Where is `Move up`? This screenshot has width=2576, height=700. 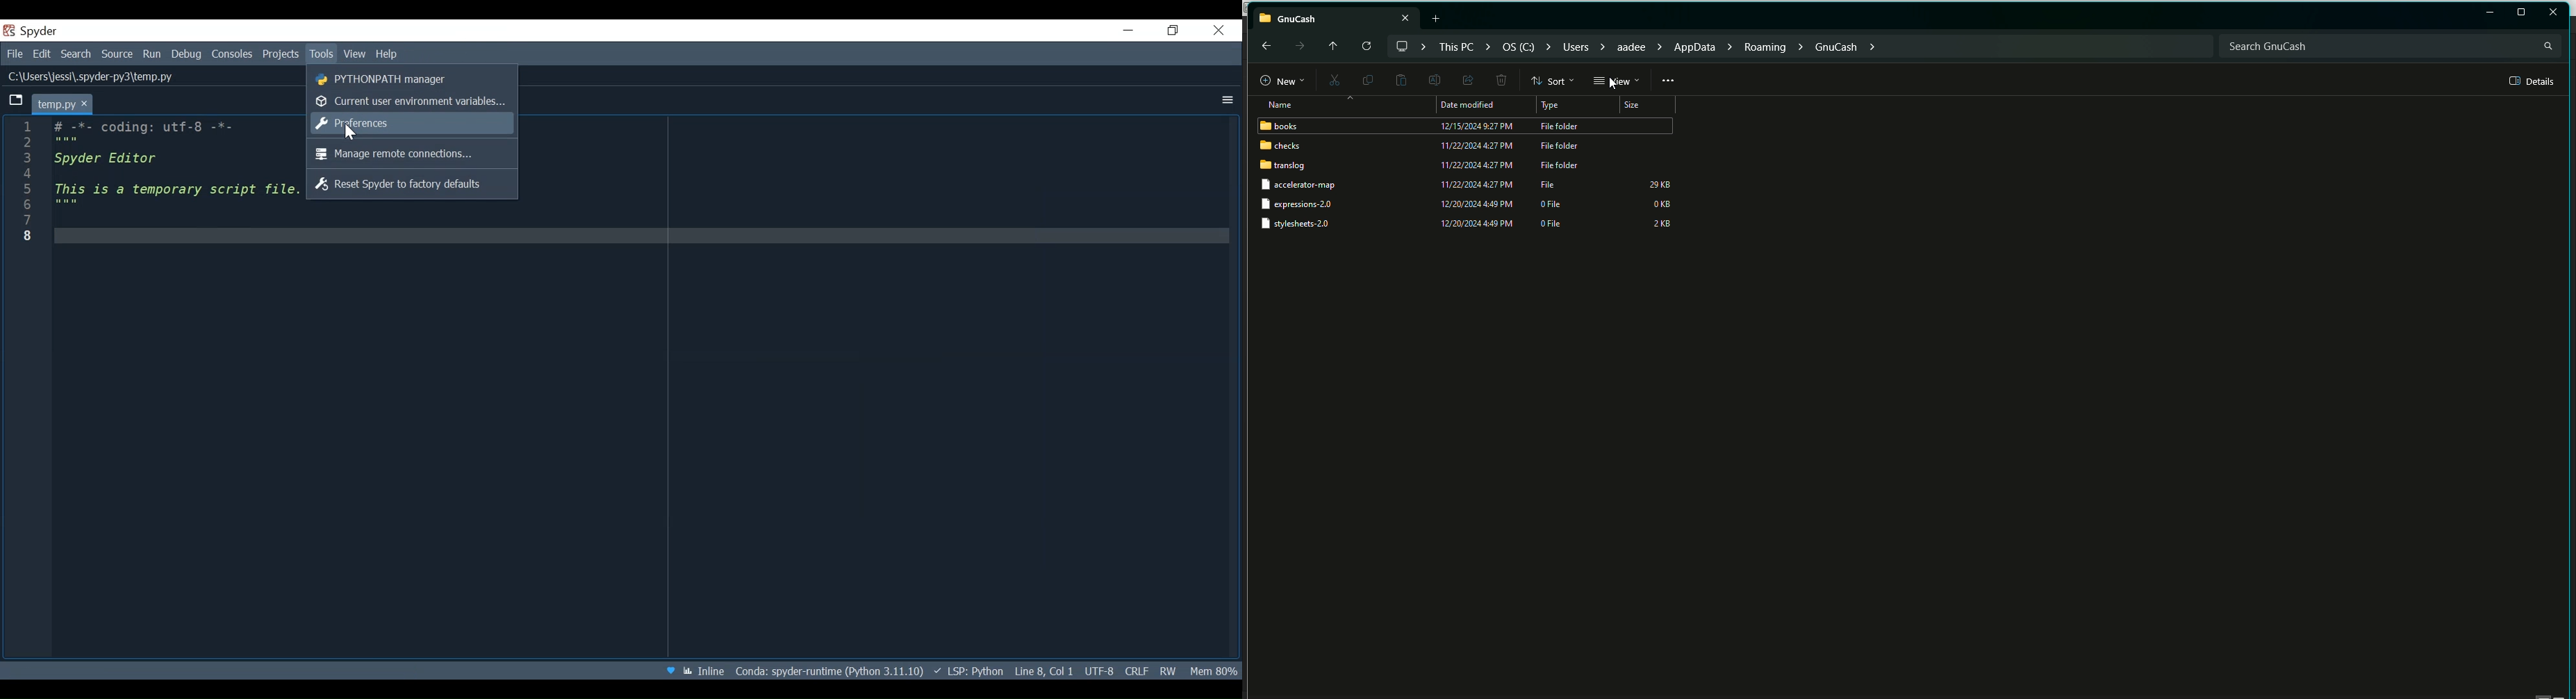 Move up is located at coordinates (1330, 44).